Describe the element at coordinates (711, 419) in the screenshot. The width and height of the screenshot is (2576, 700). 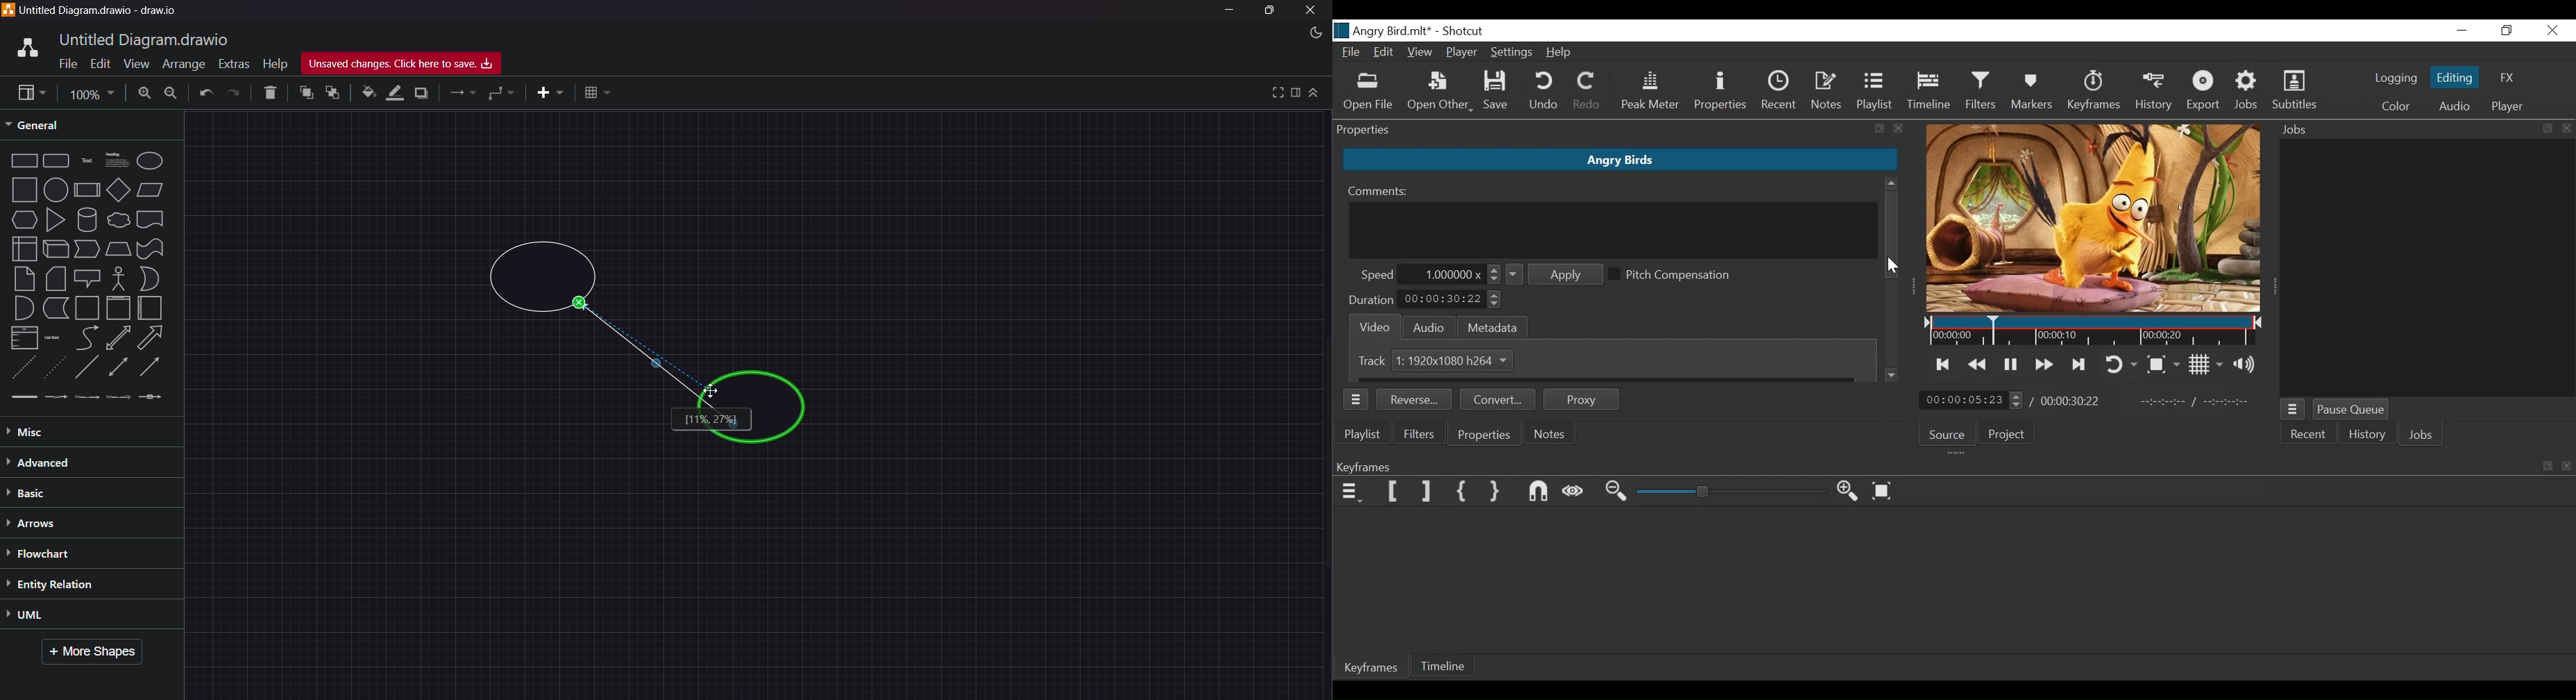
I see `Connector Length Percentage` at that location.